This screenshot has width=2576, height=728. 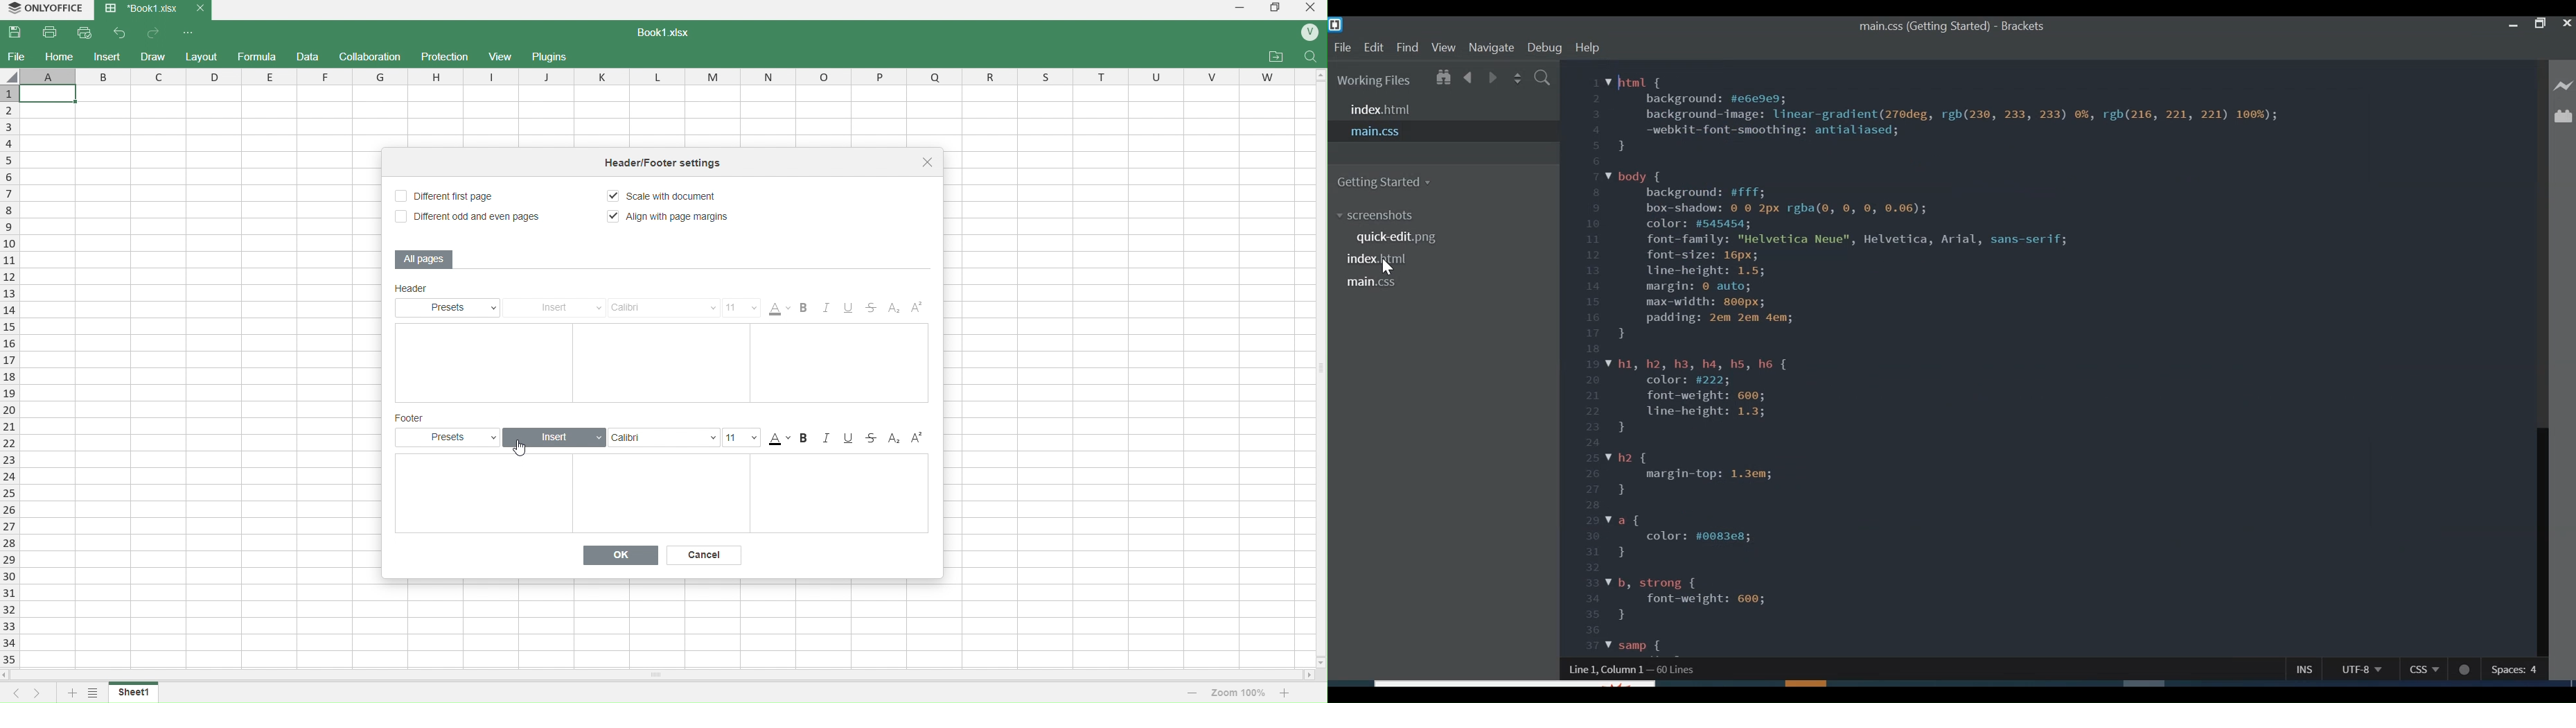 What do you see at coordinates (556, 437) in the screenshot?
I see `Insert` at bounding box center [556, 437].